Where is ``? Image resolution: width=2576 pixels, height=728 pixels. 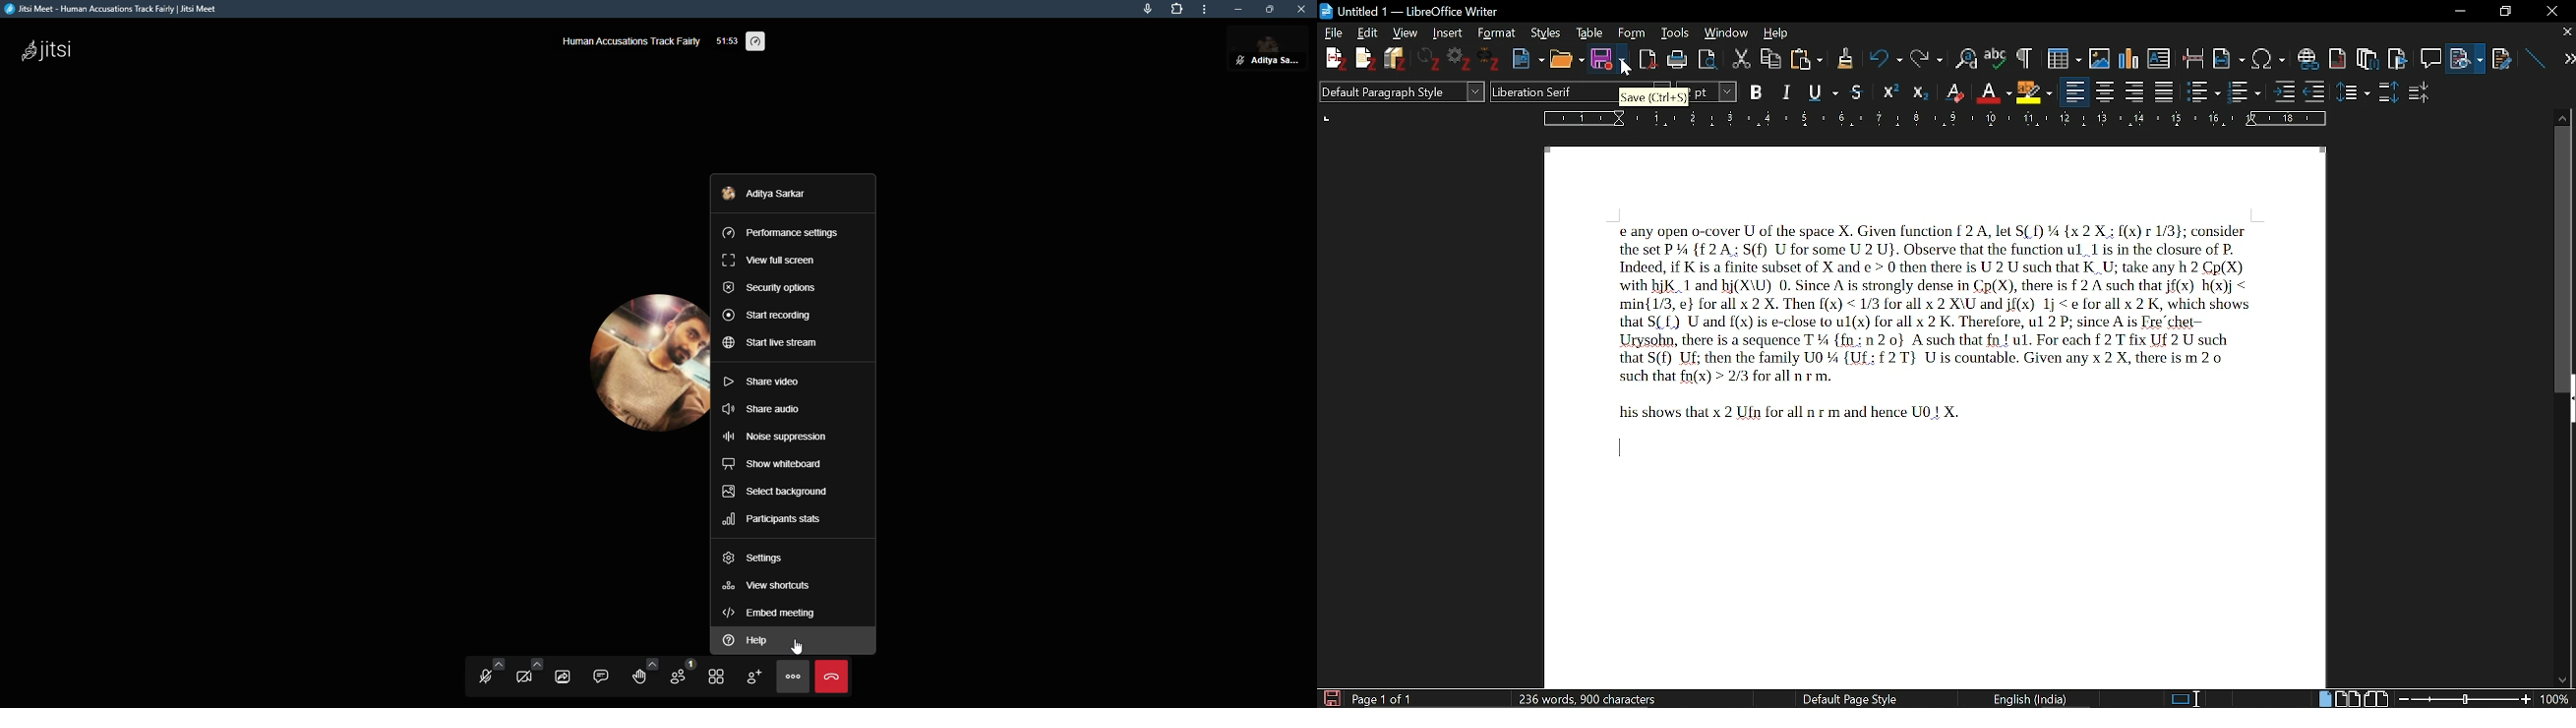
 is located at coordinates (1431, 60).